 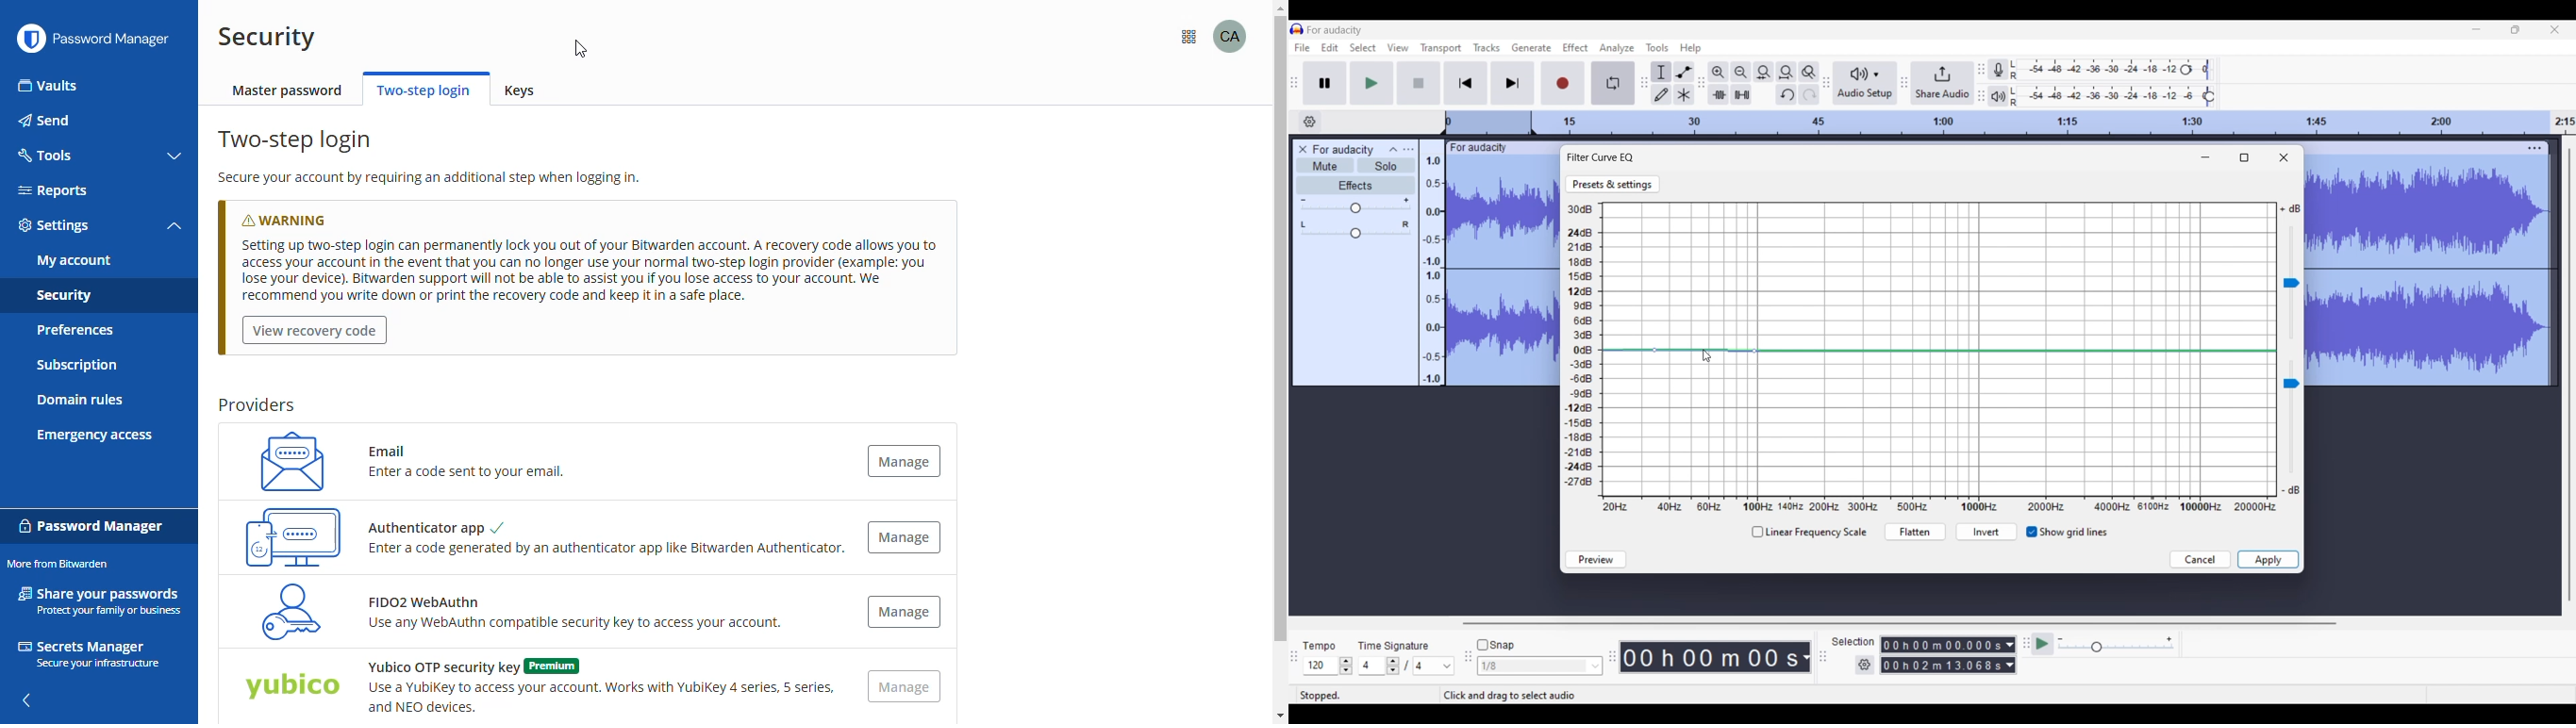 What do you see at coordinates (1356, 208) in the screenshot?
I see `Change gain` at bounding box center [1356, 208].